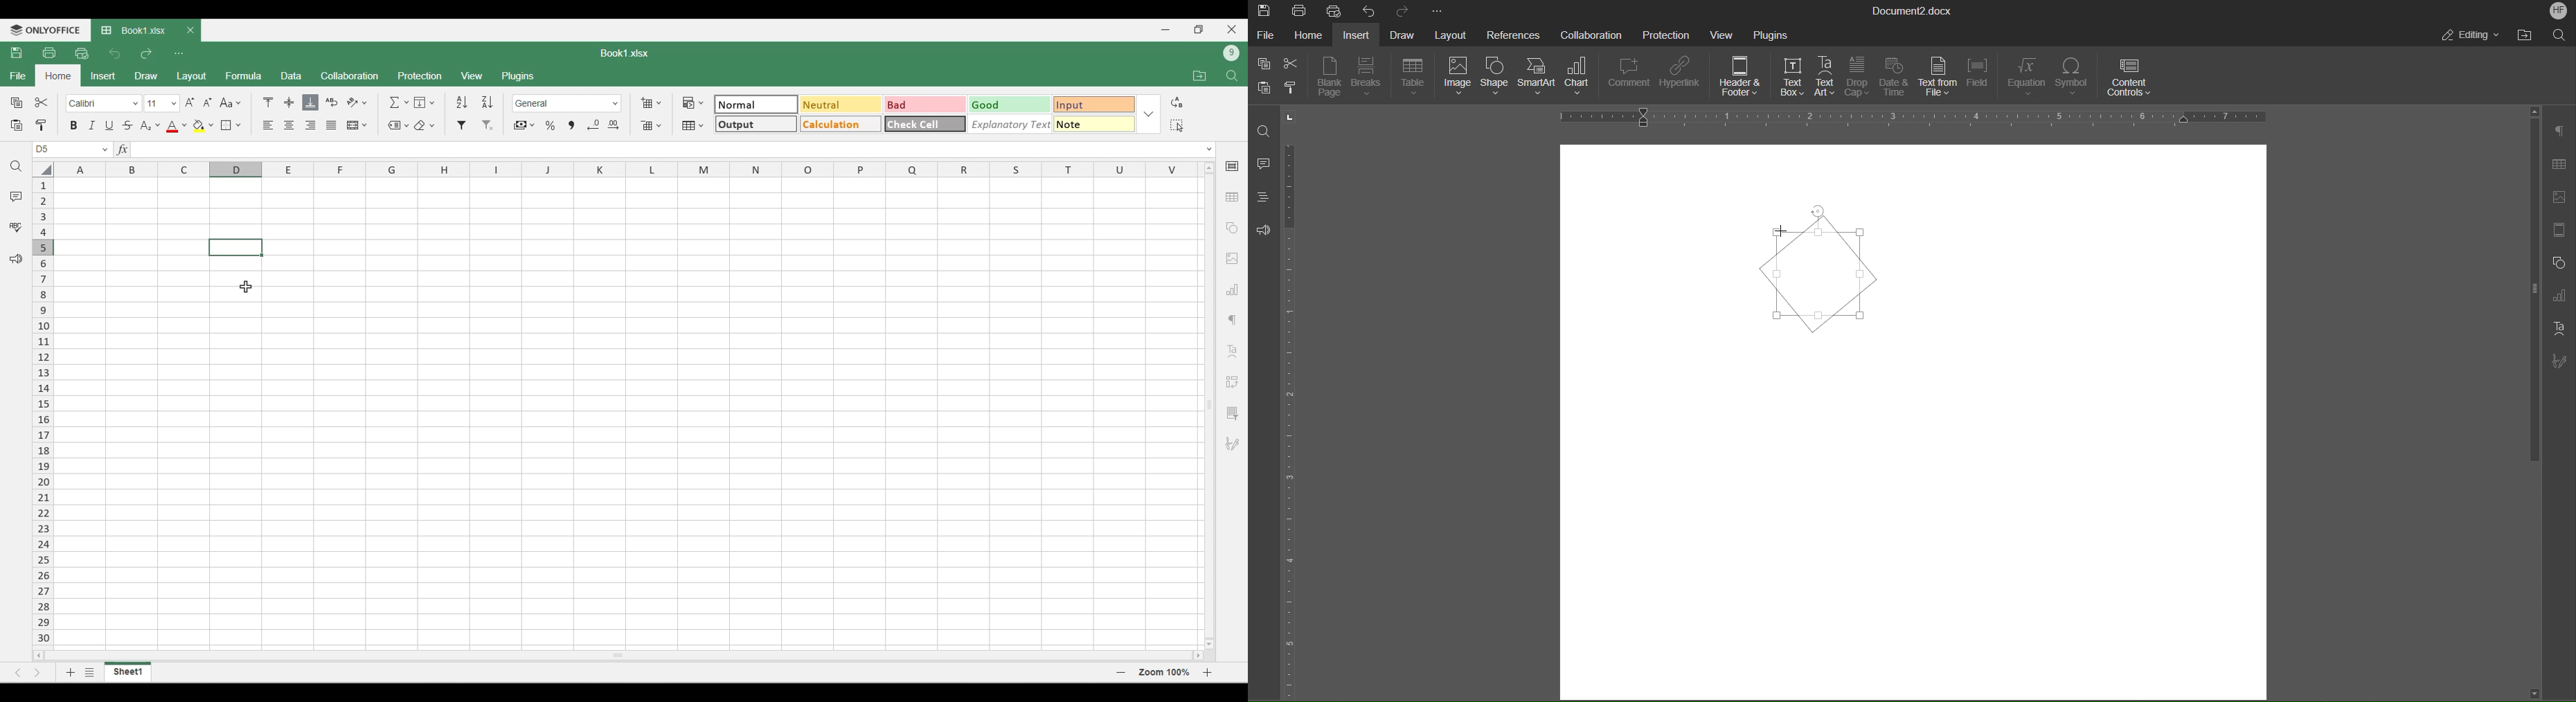  I want to click on Undo, so click(1367, 10).